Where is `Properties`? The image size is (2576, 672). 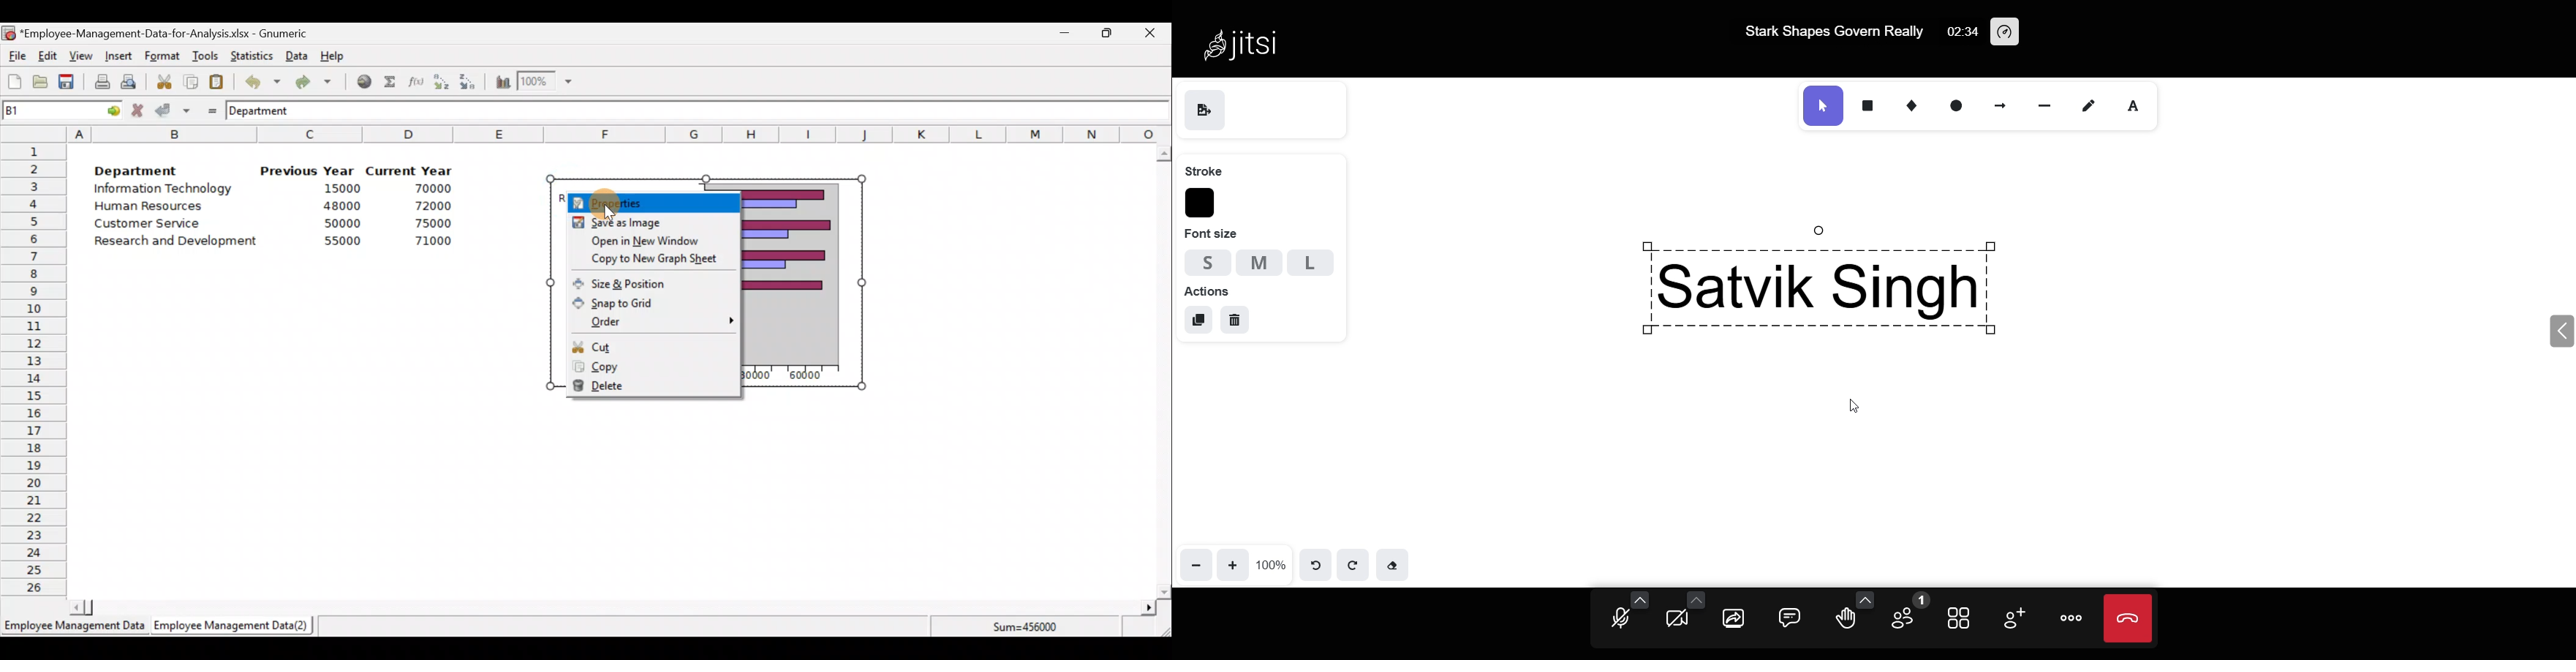 Properties is located at coordinates (652, 200).